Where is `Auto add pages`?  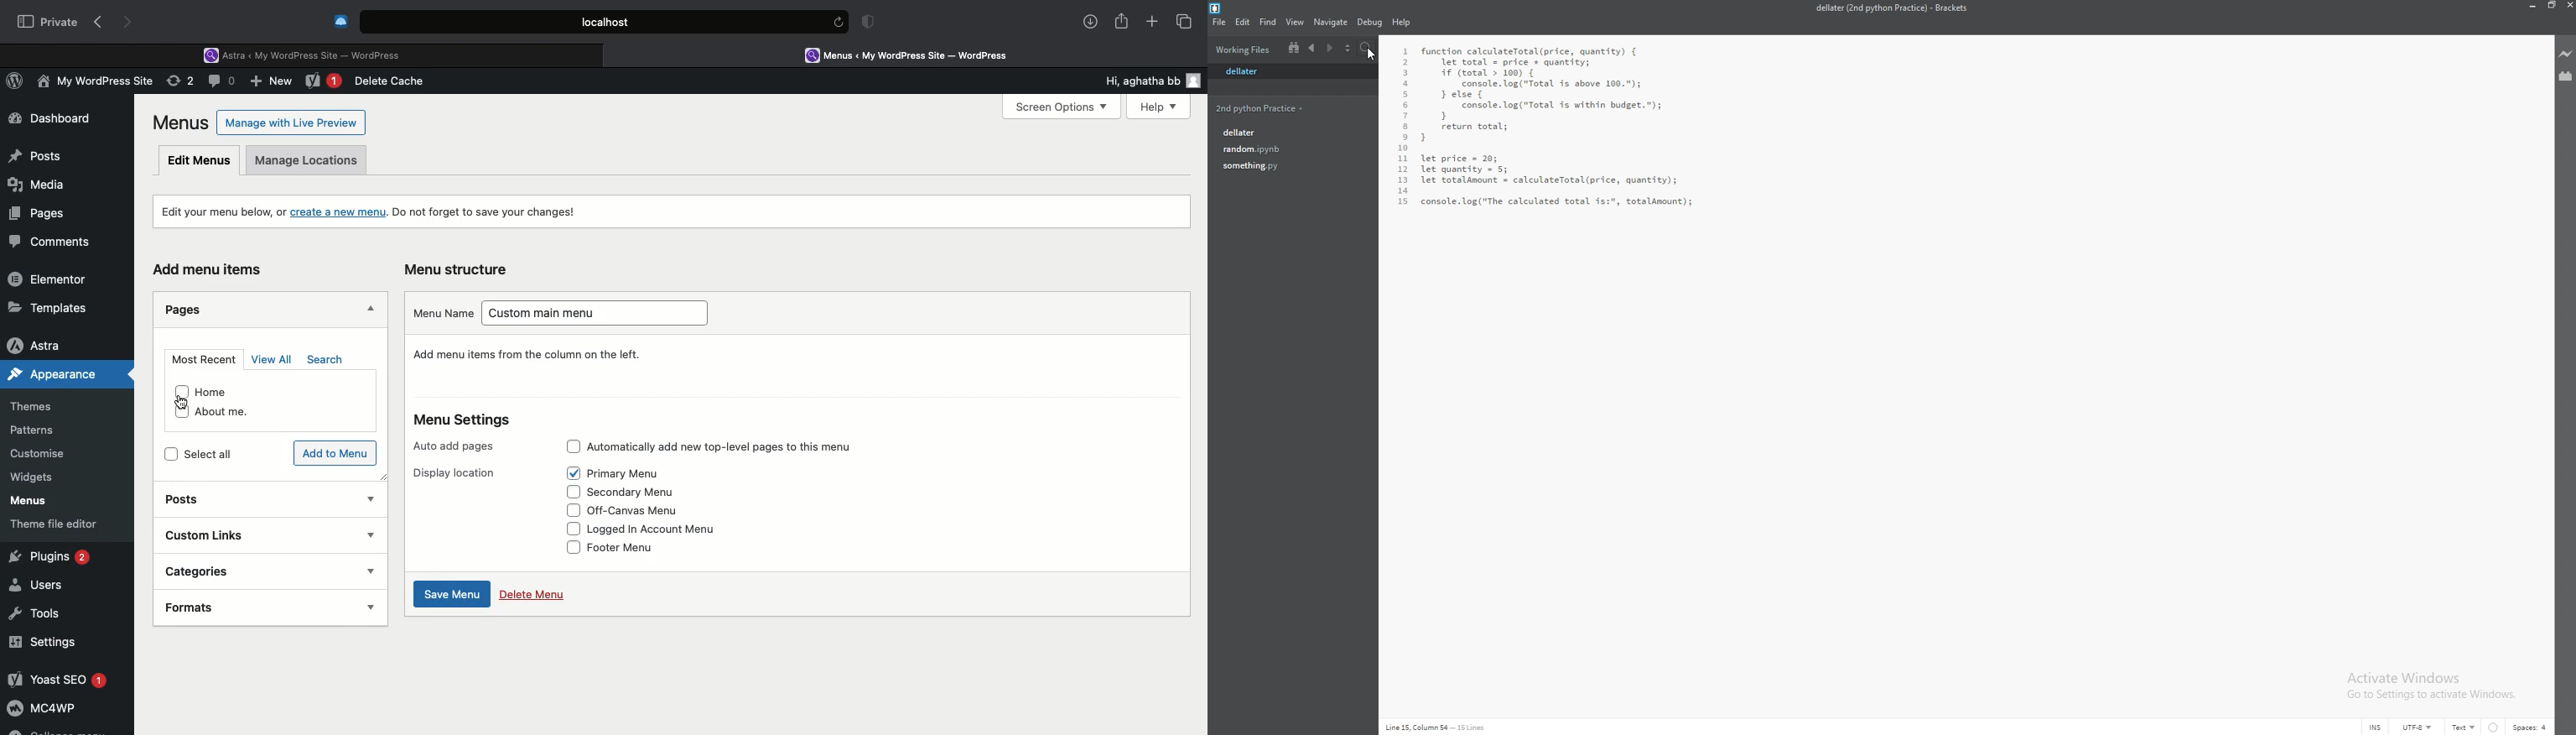 Auto add pages is located at coordinates (457, 442).